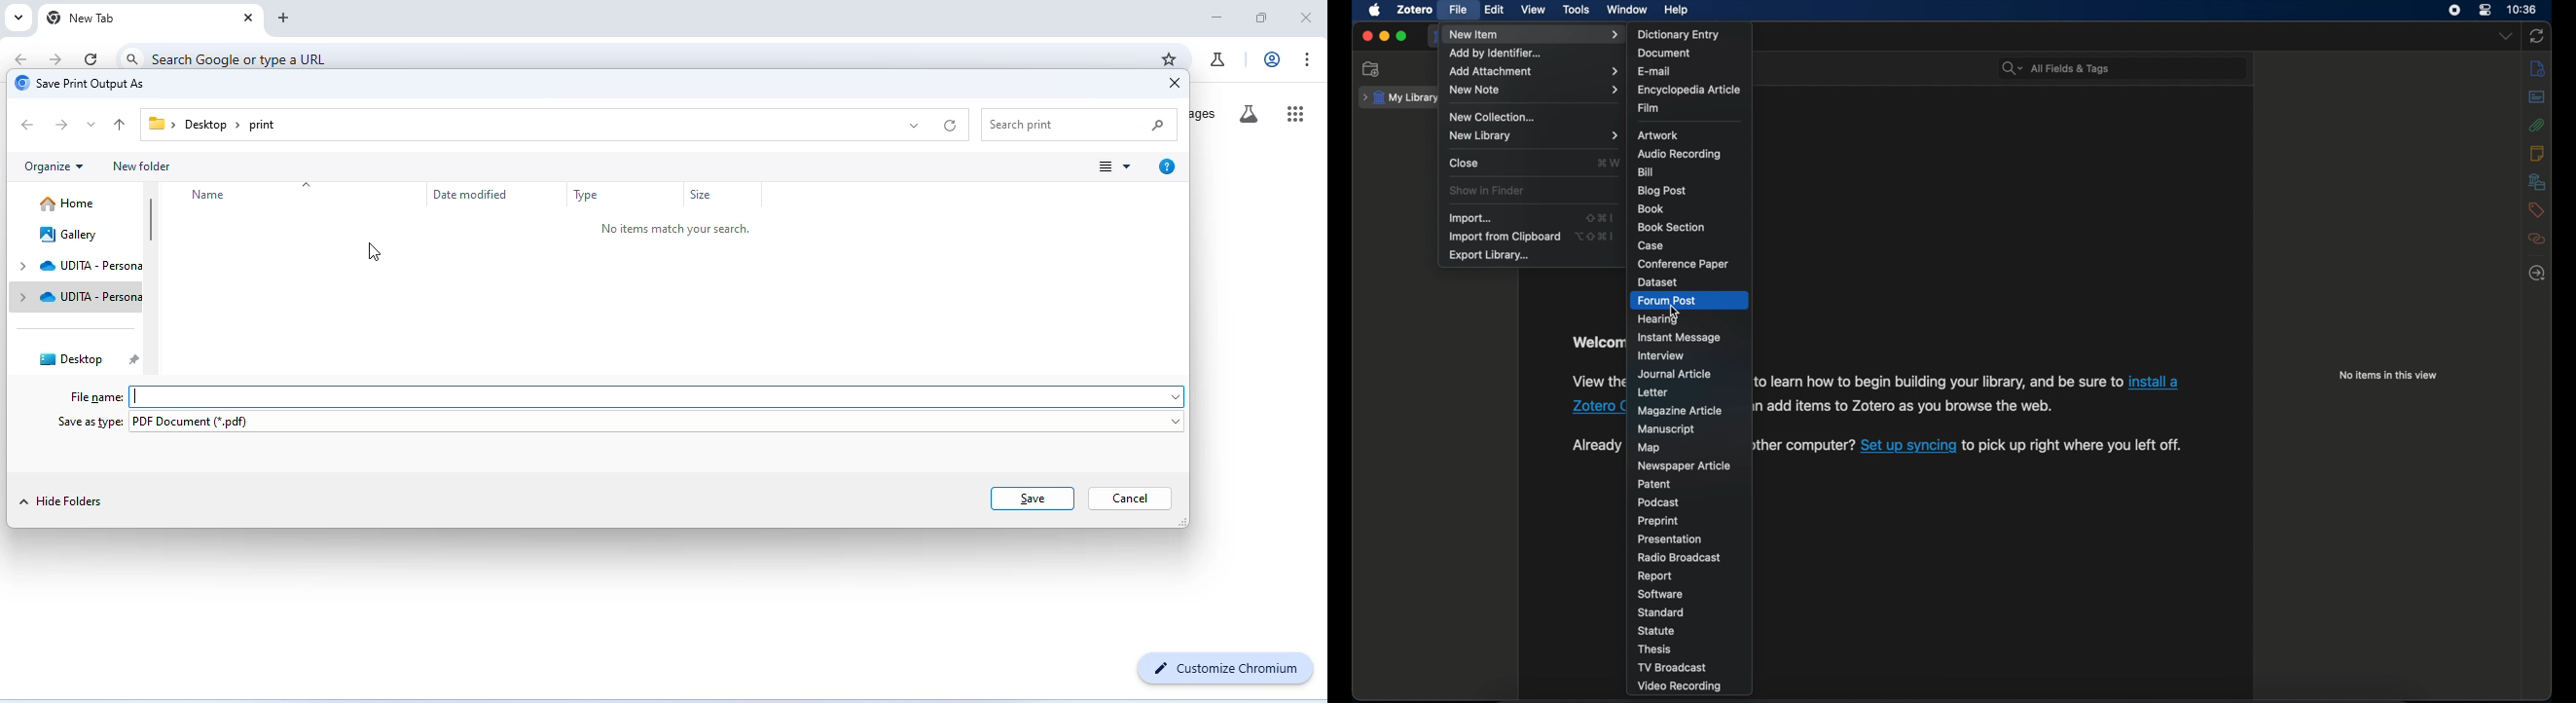  Describe the element at coordinates (307, 186) in the screenshot. I see `drop down` at that location.